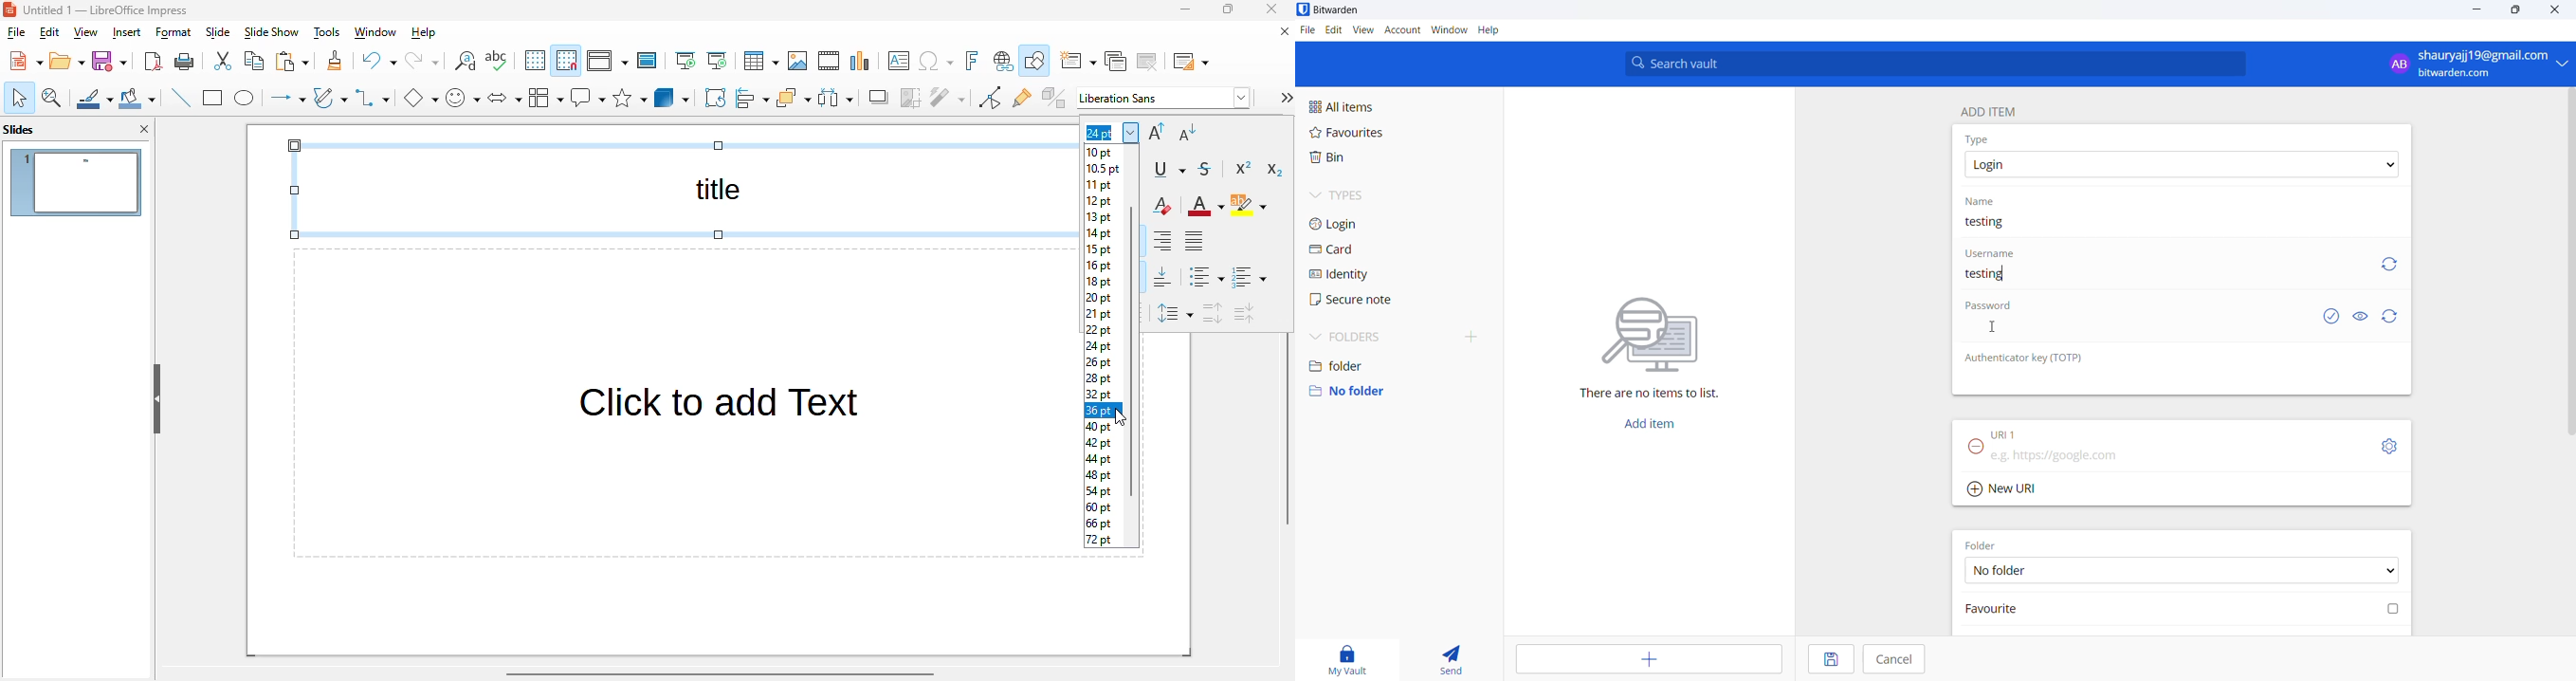 This screenshot has height=700, width=2576. What do you see at coordinates (2568, 262) in the screenshot?
I see `vertical scrollbar` at bounding box center [2568, 262].